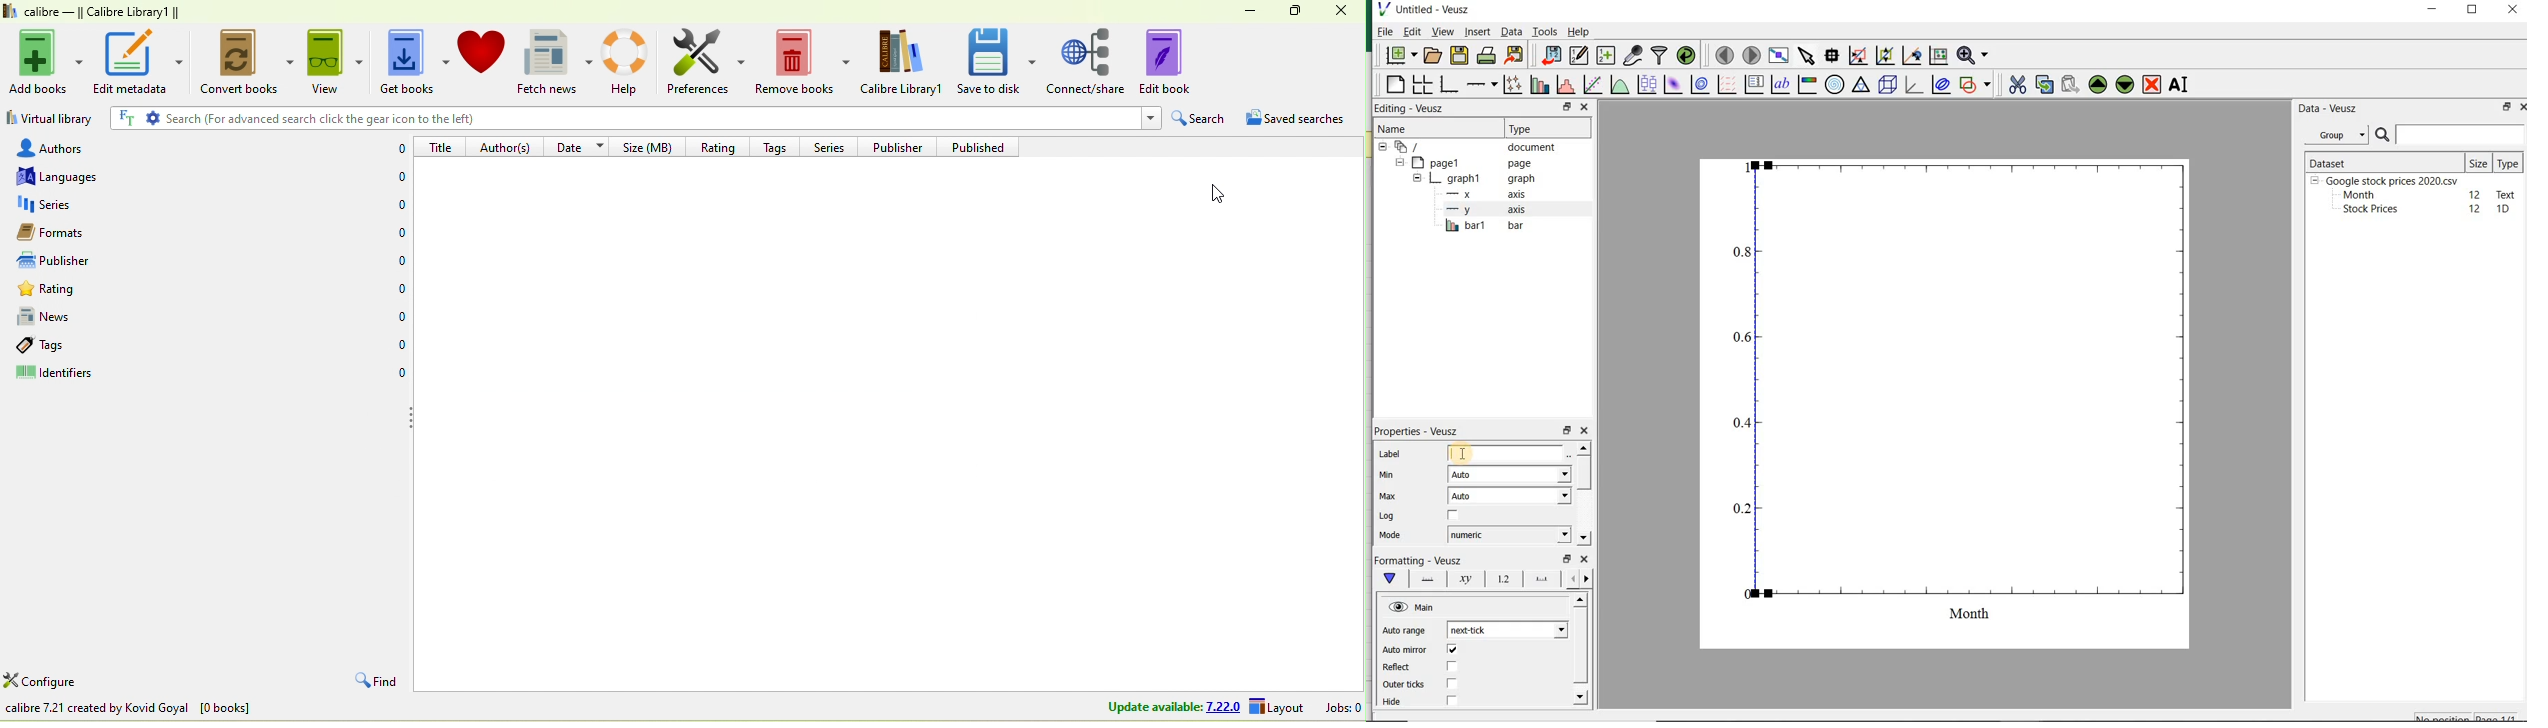  I want to click on plot covariance ellipses, so click(1941, 85).